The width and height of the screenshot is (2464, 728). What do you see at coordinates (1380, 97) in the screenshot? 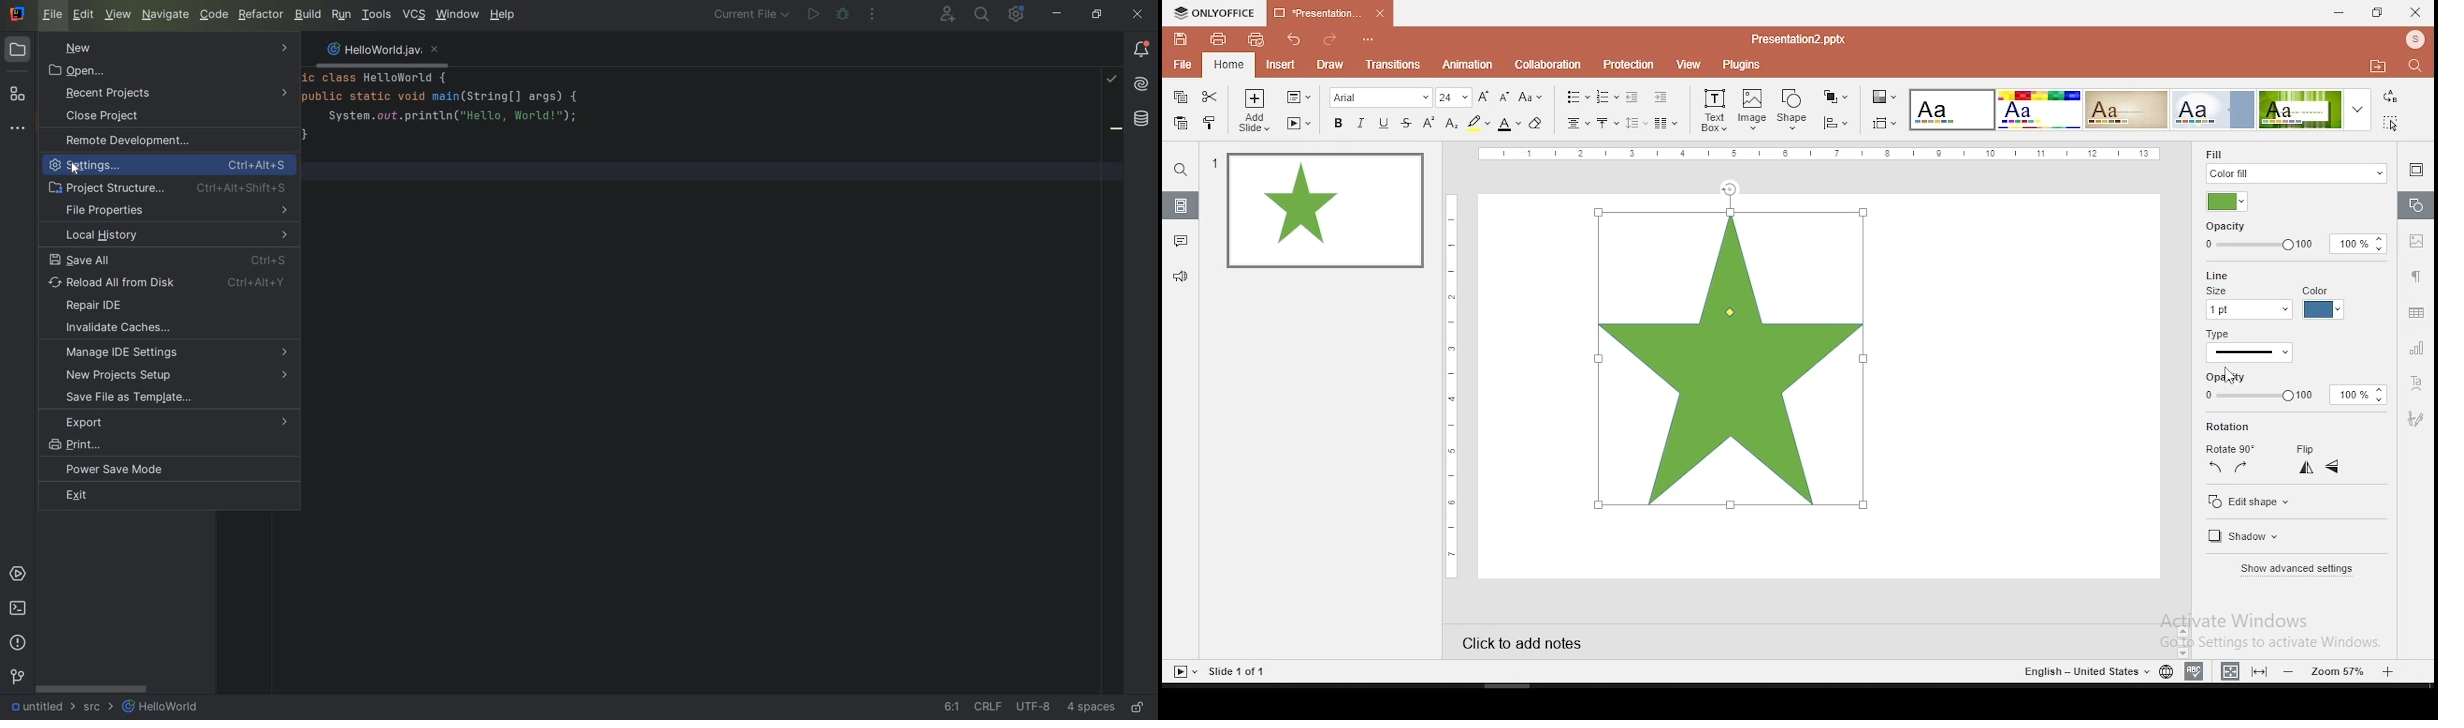
I see `font` at bounding box center [1380, 97].